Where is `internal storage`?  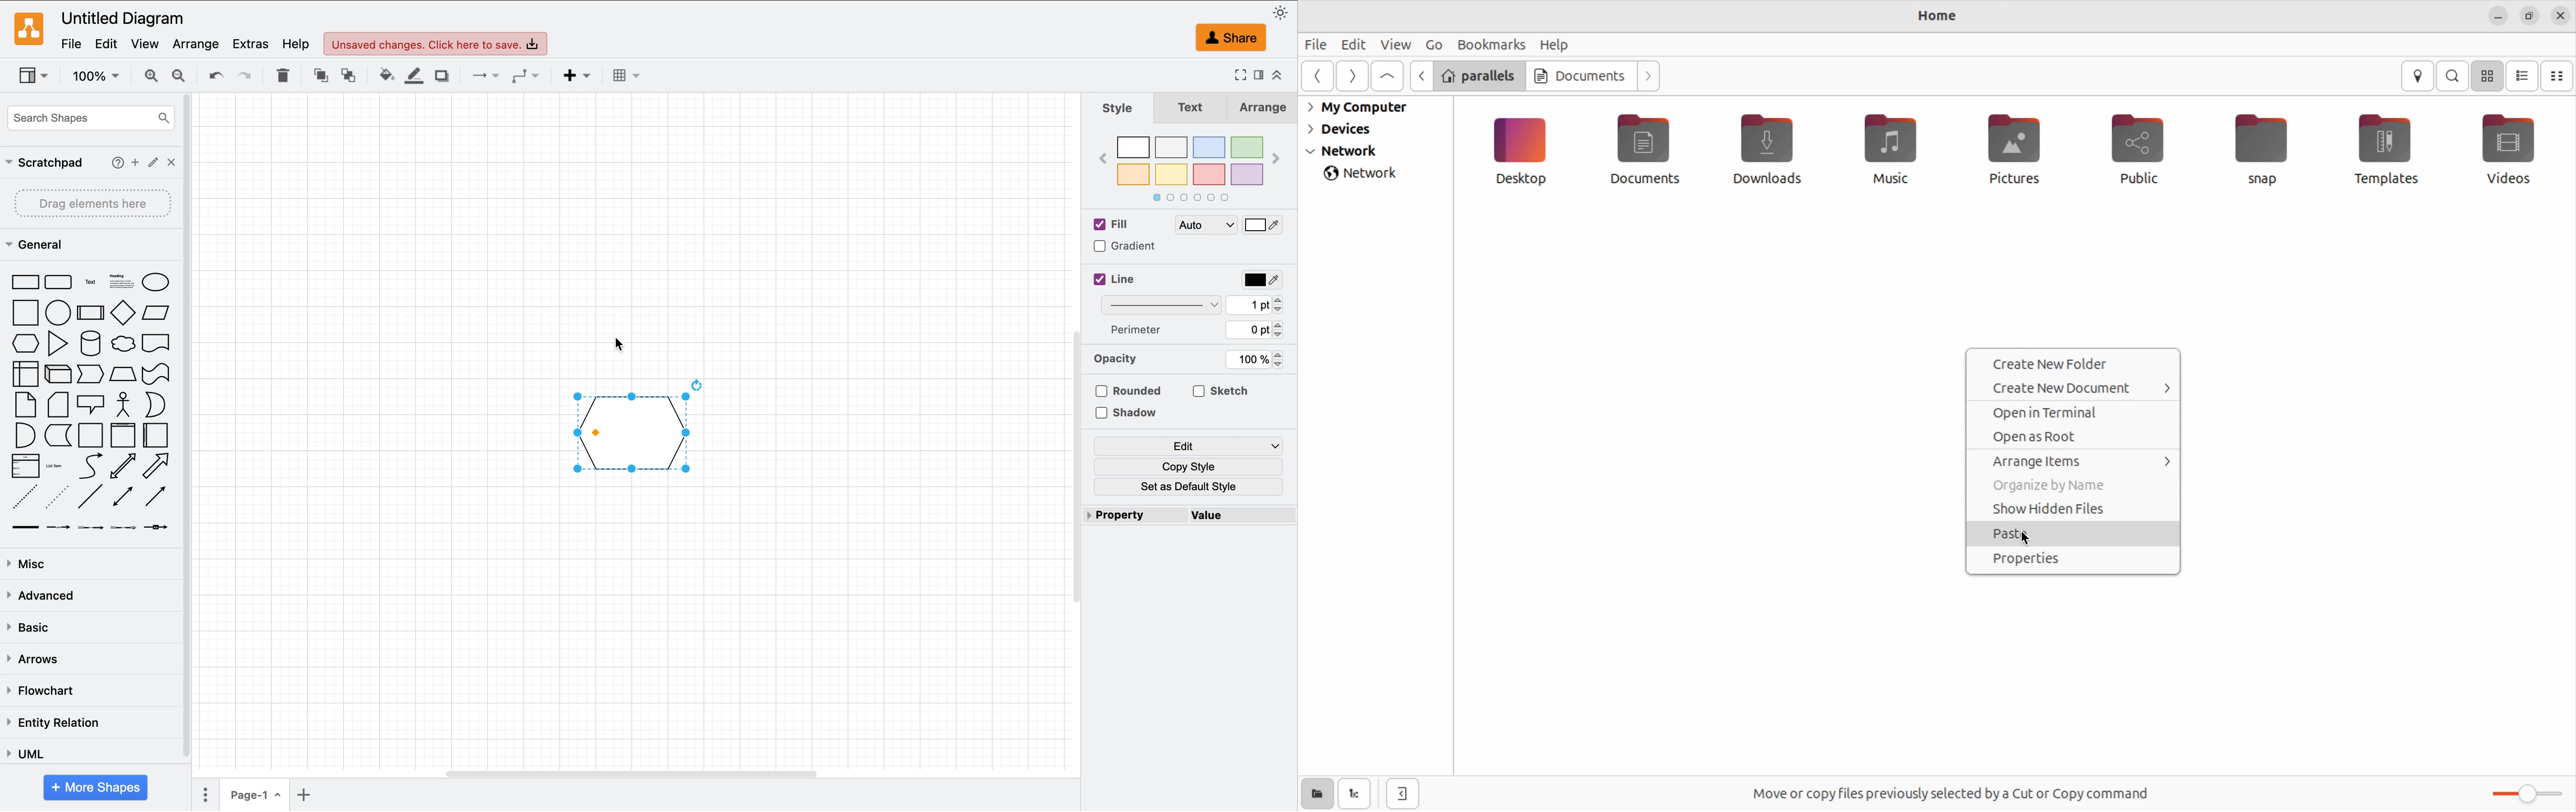
internal storage is located at coordinates (24, 375).